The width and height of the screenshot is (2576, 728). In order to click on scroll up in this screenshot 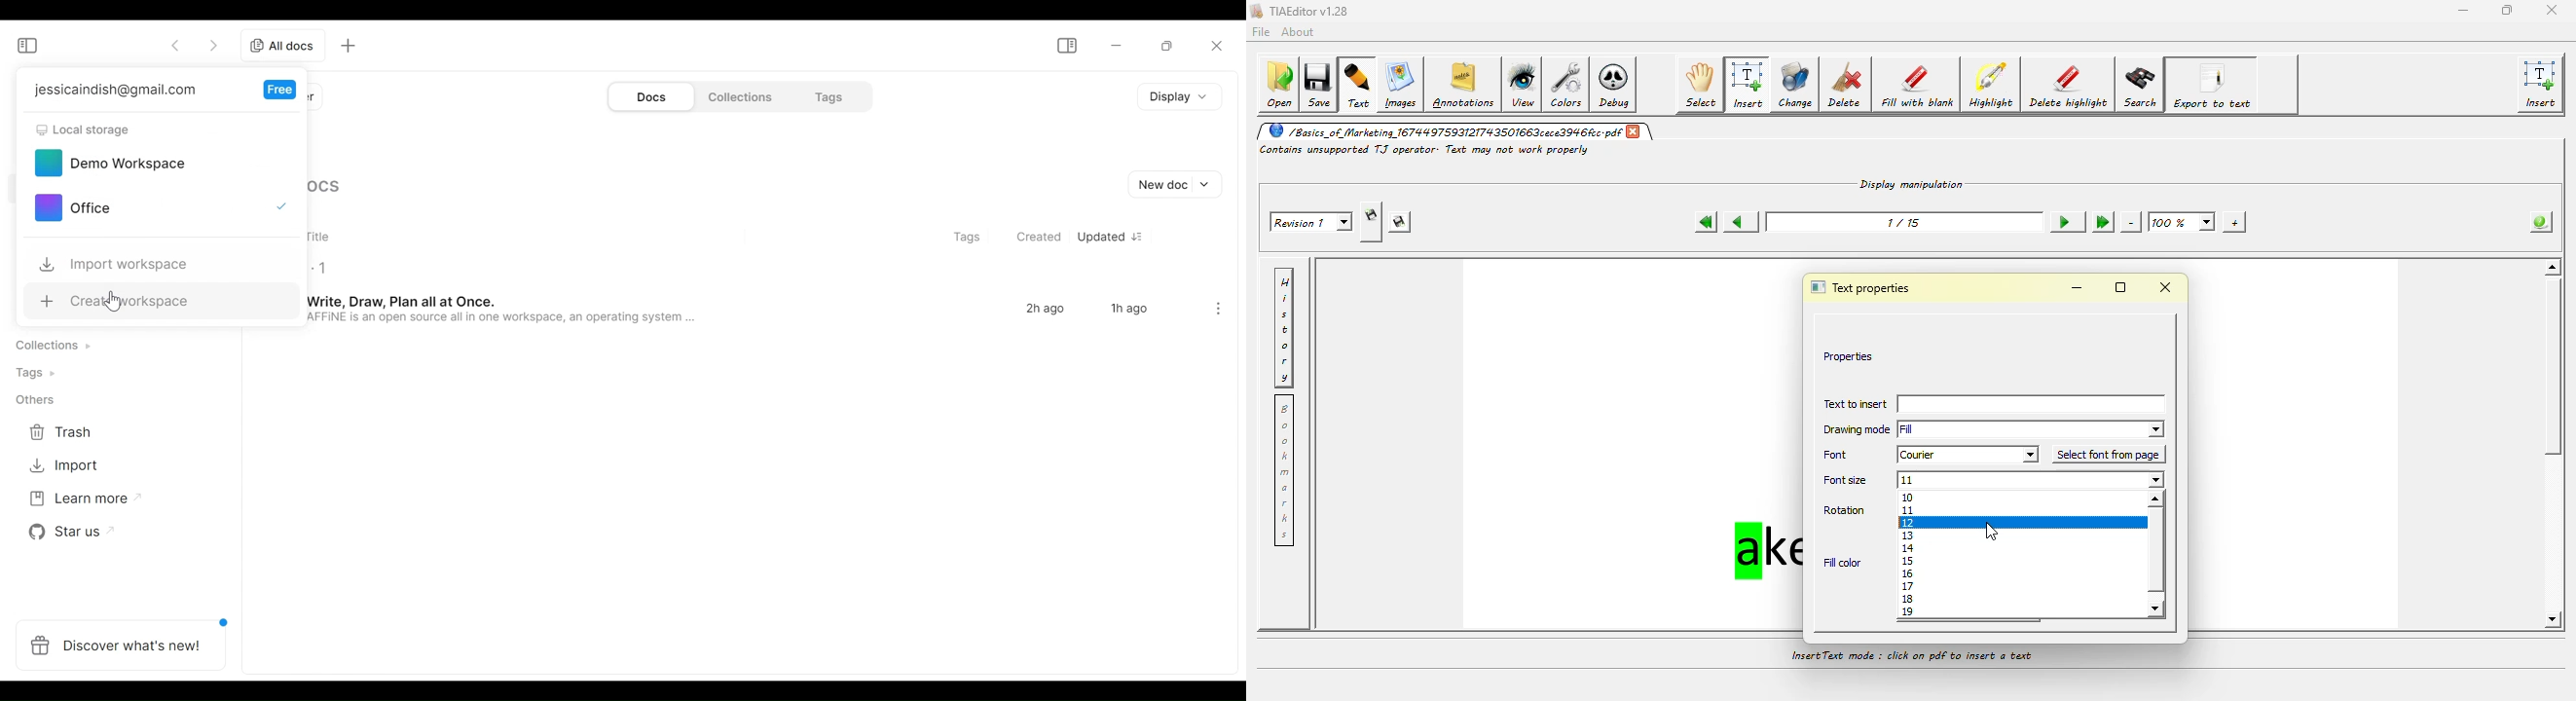, I will do `click(2551, 267)`.